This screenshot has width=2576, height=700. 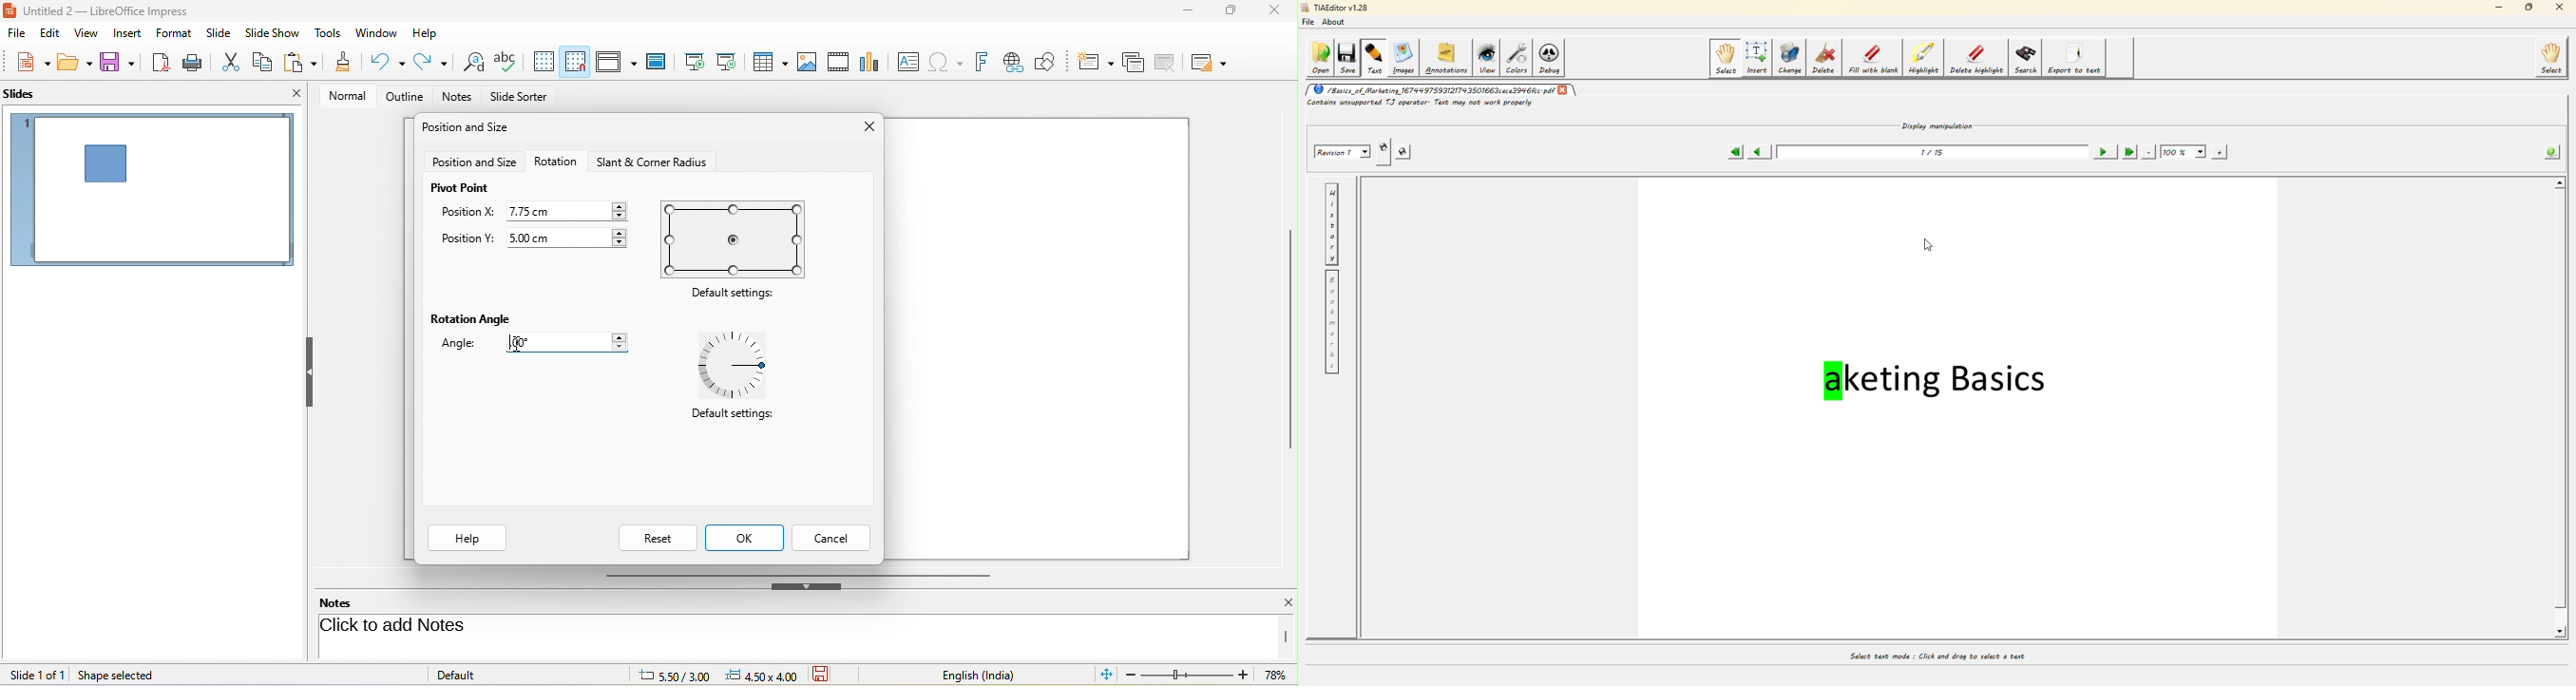 I want to click on 7.75 cm, so click(x=569, y=210).